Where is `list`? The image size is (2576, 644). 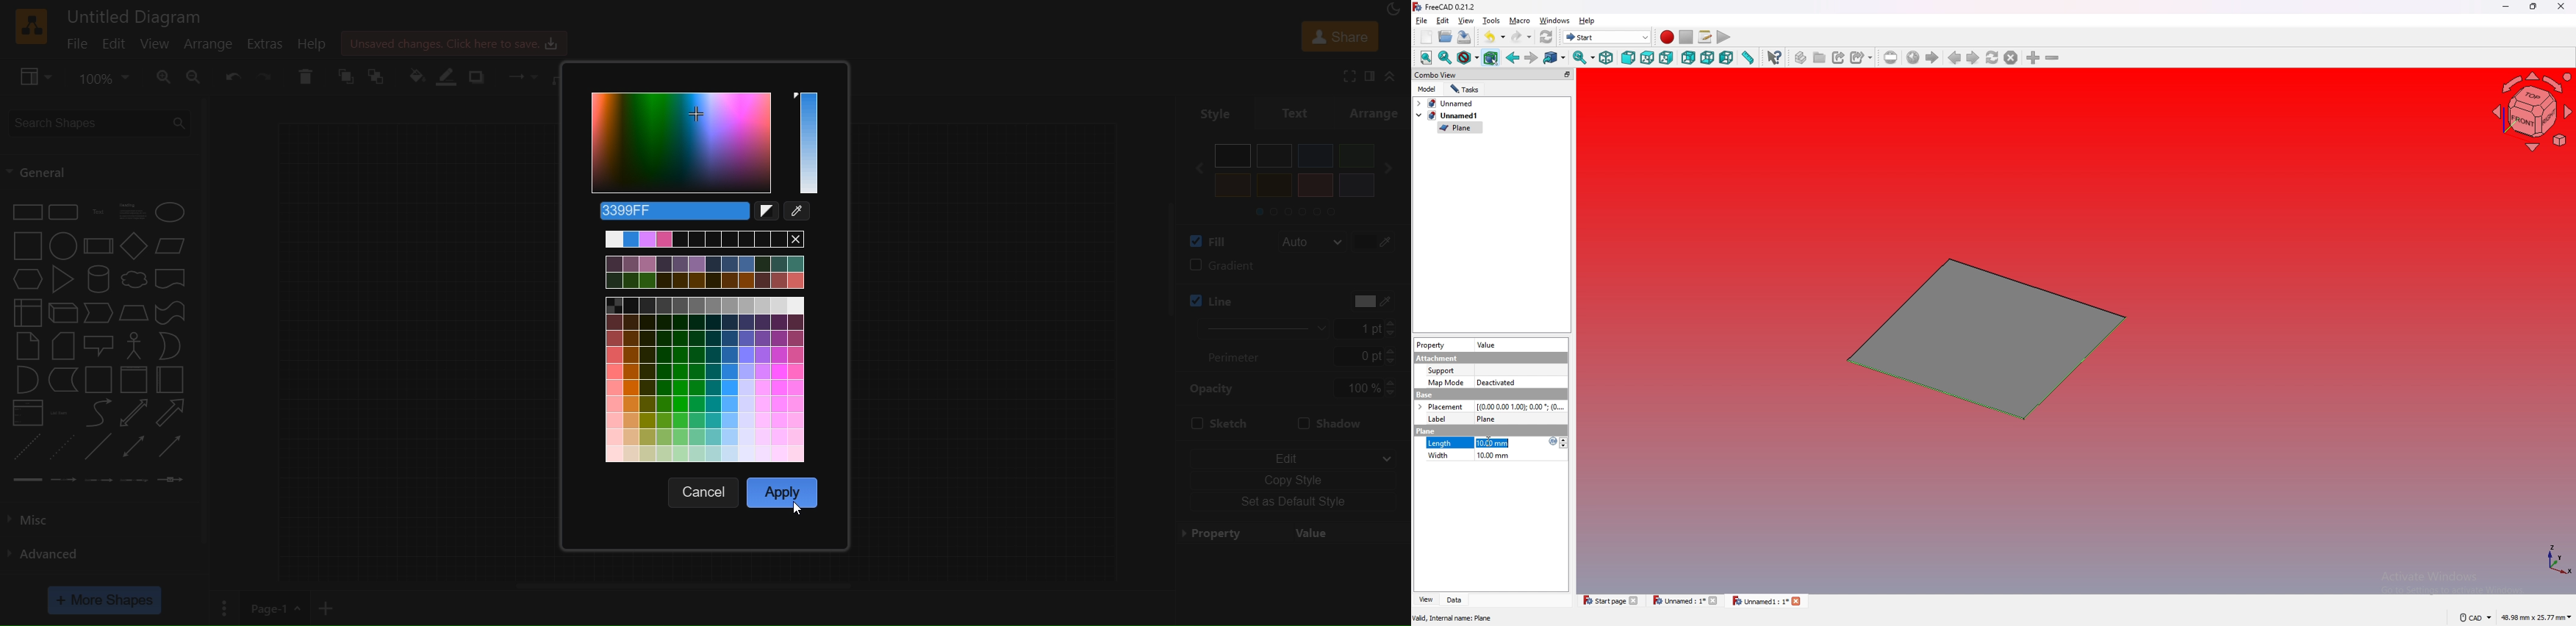 list is located at coordinates (26, 414).